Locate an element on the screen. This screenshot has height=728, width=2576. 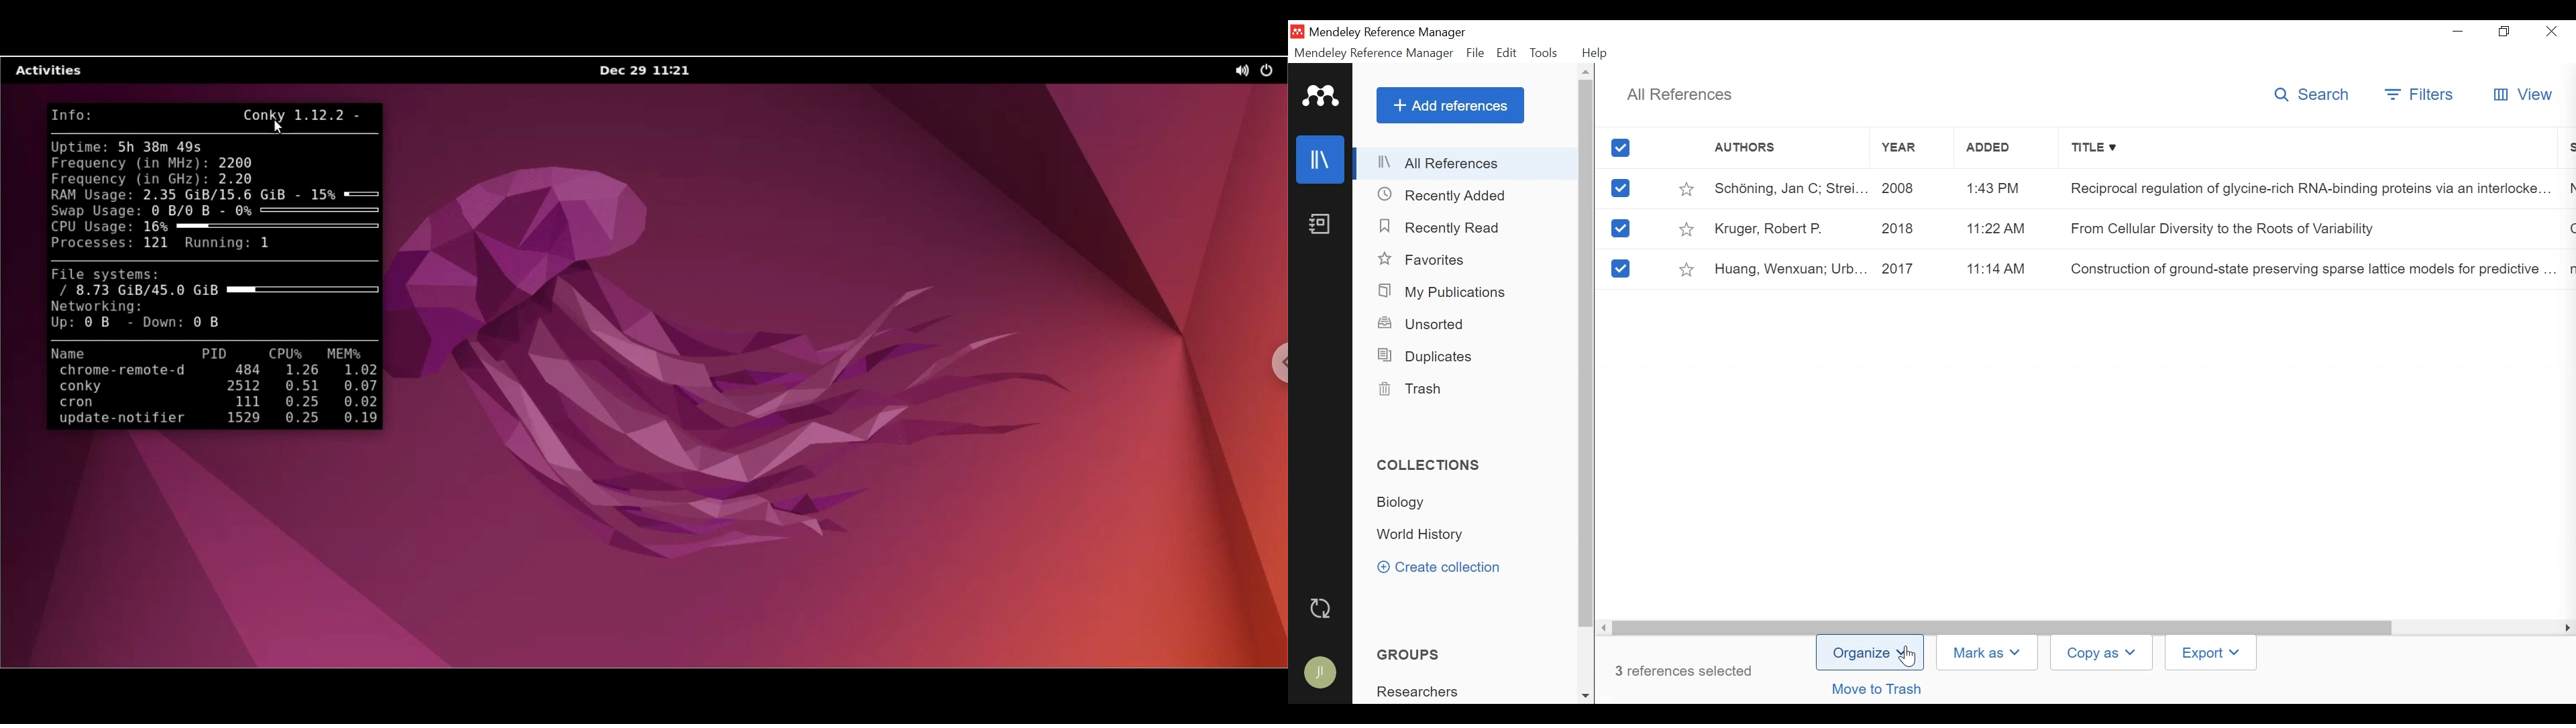
Cursor is located at coordinates (1911, 659).